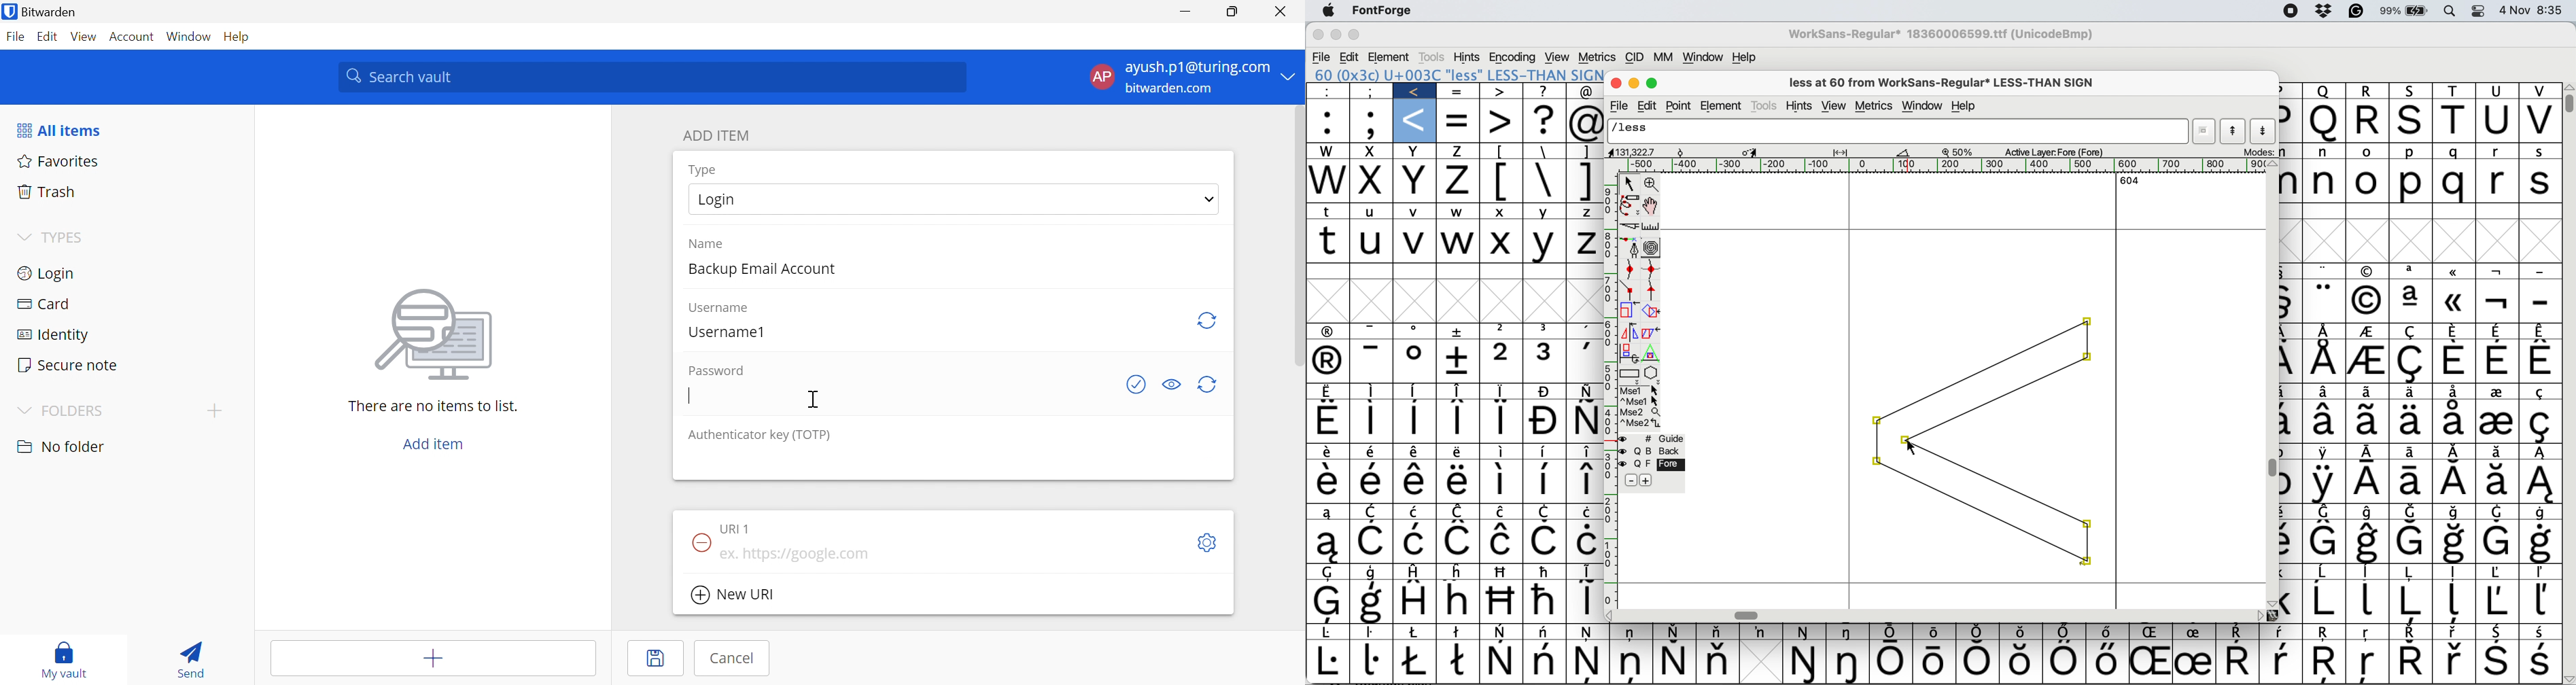  Describe the element at coordinates (1590, 633) in the screenshot. I see `Symbol` at that location.